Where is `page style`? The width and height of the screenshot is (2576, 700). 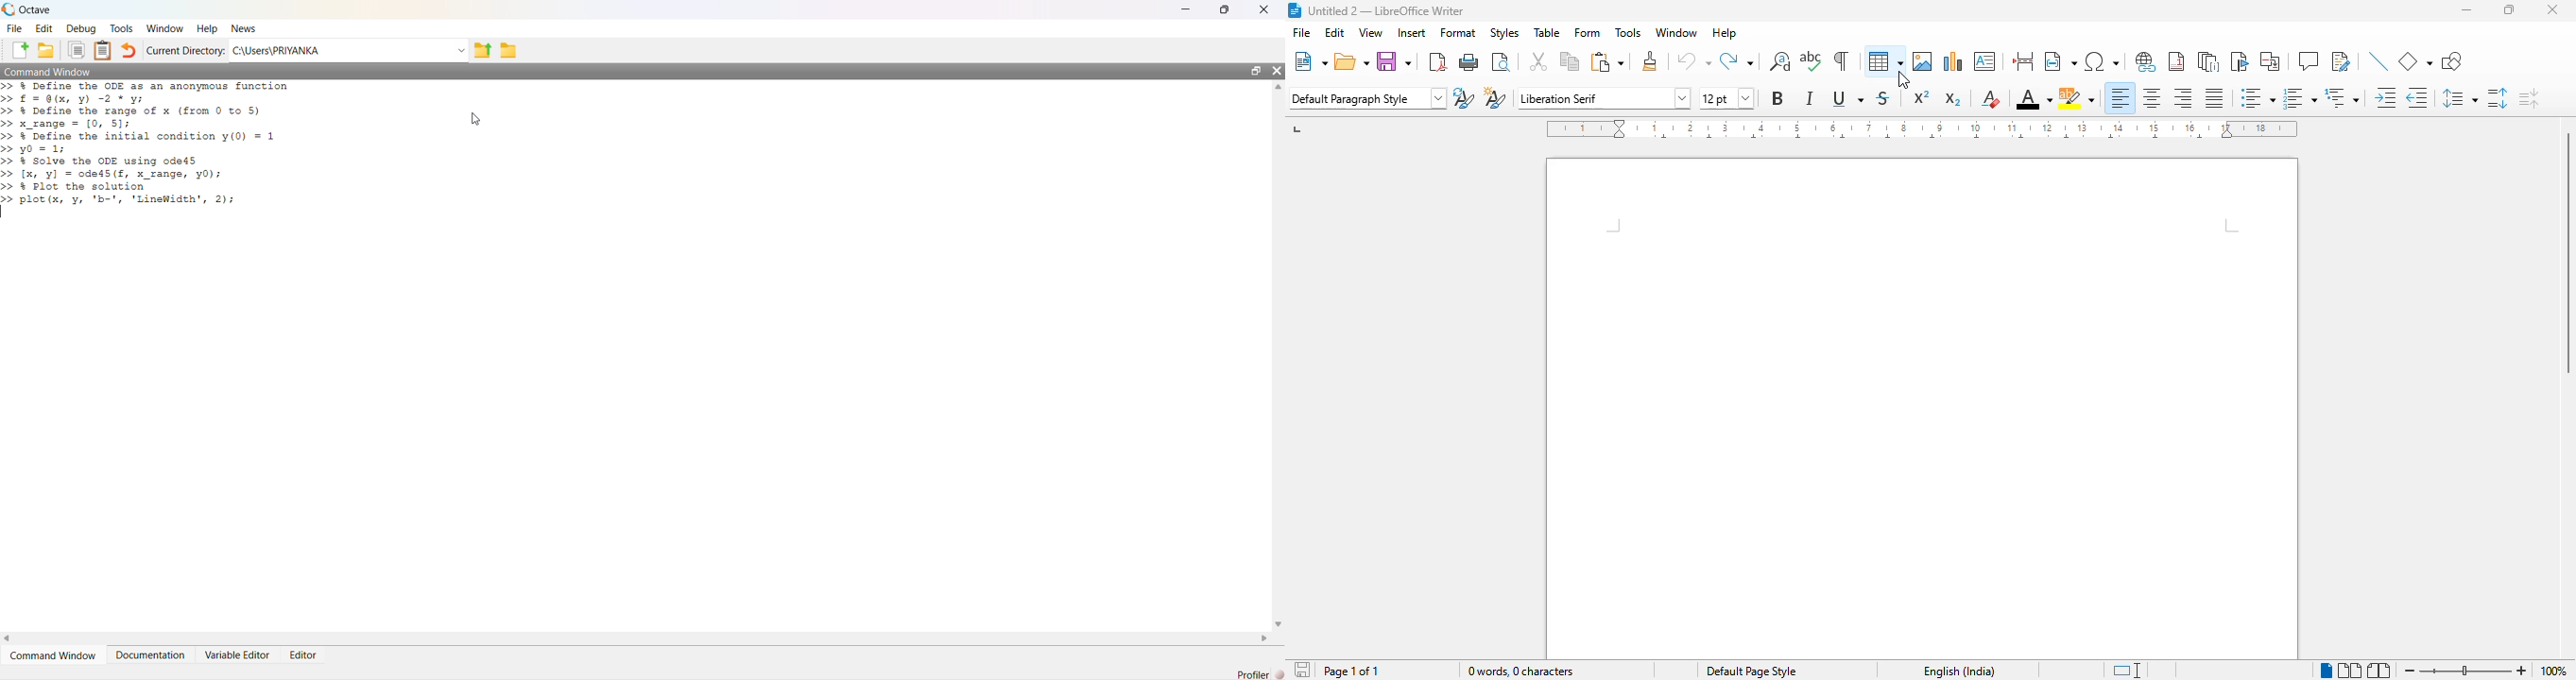
page style is located at coordinates (1751, 671).